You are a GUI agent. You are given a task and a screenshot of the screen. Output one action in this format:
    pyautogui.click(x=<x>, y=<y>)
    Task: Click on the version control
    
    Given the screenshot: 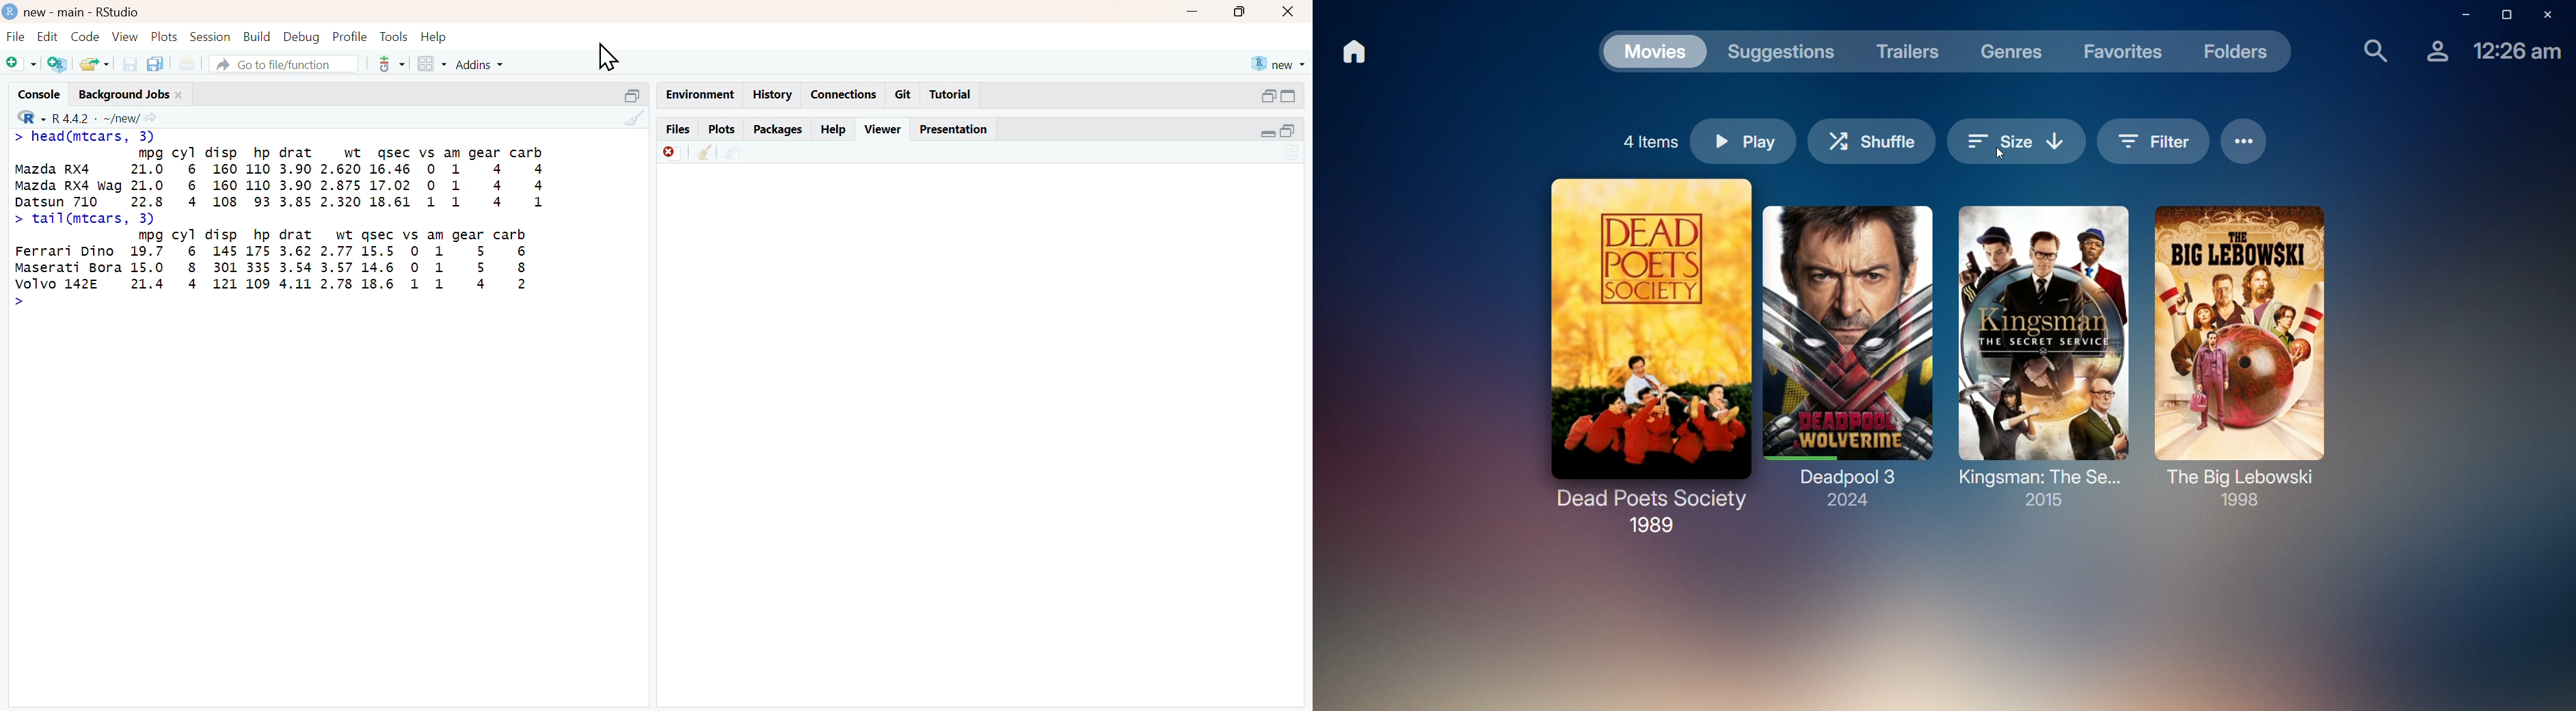 What is the action you would take?
    pyautogui.click(x=388, y=64)
    